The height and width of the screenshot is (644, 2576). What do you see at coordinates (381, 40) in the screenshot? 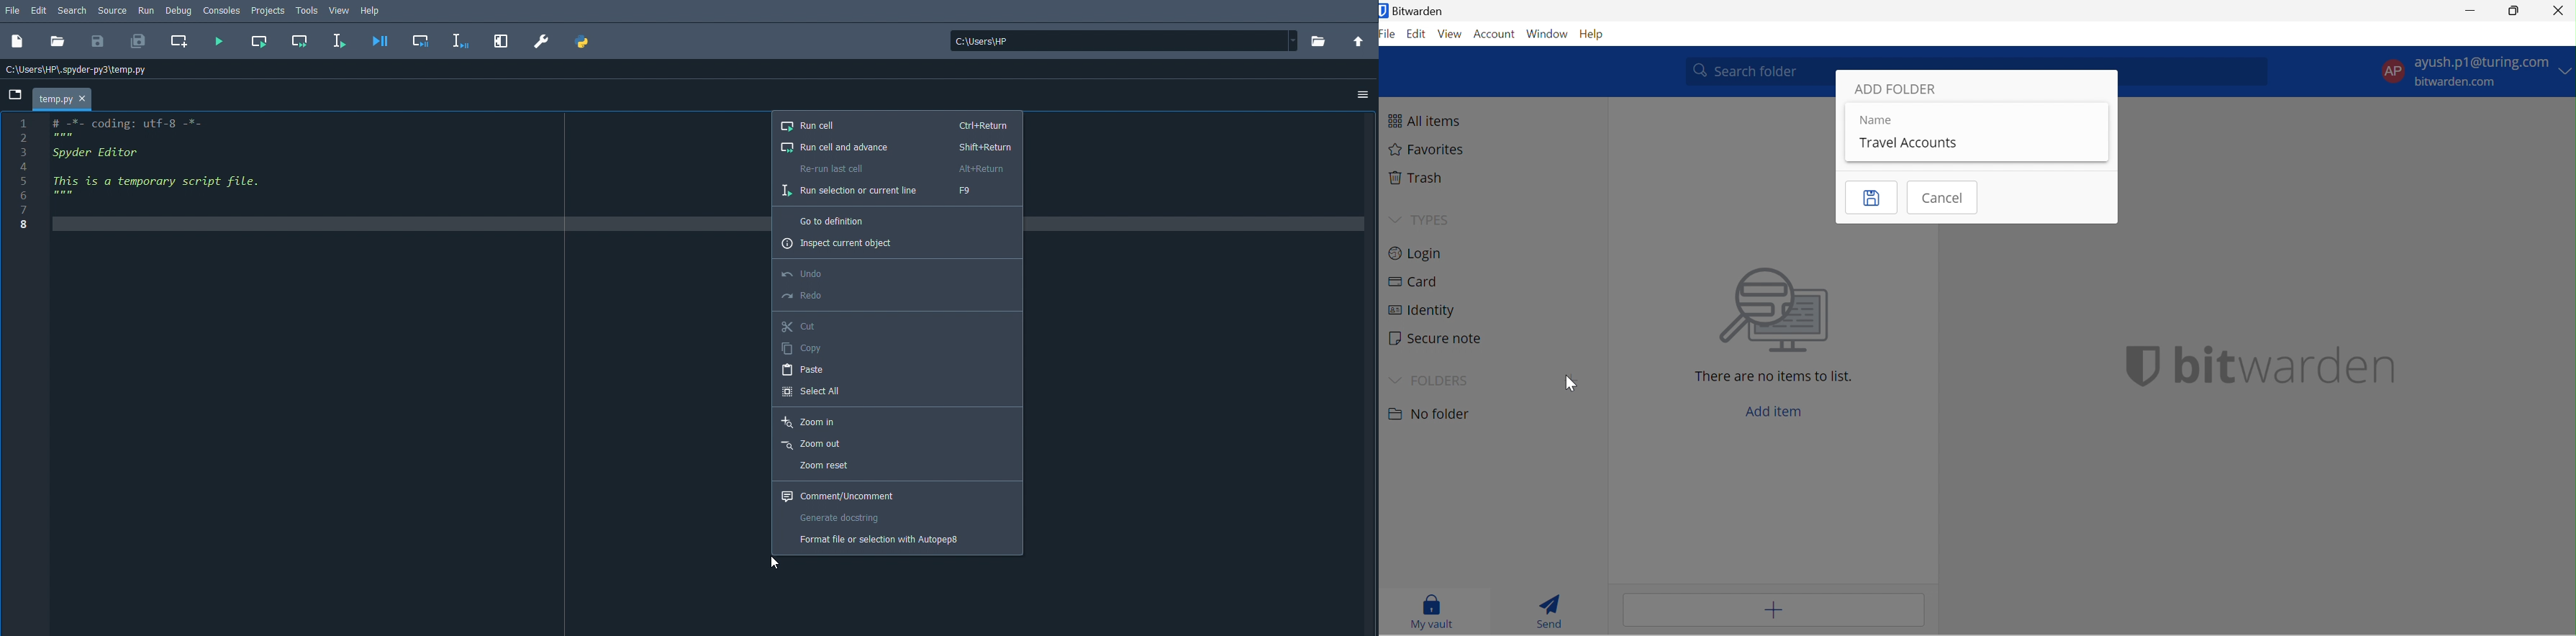
I see `Debug file` at bounding box center [381, 40].